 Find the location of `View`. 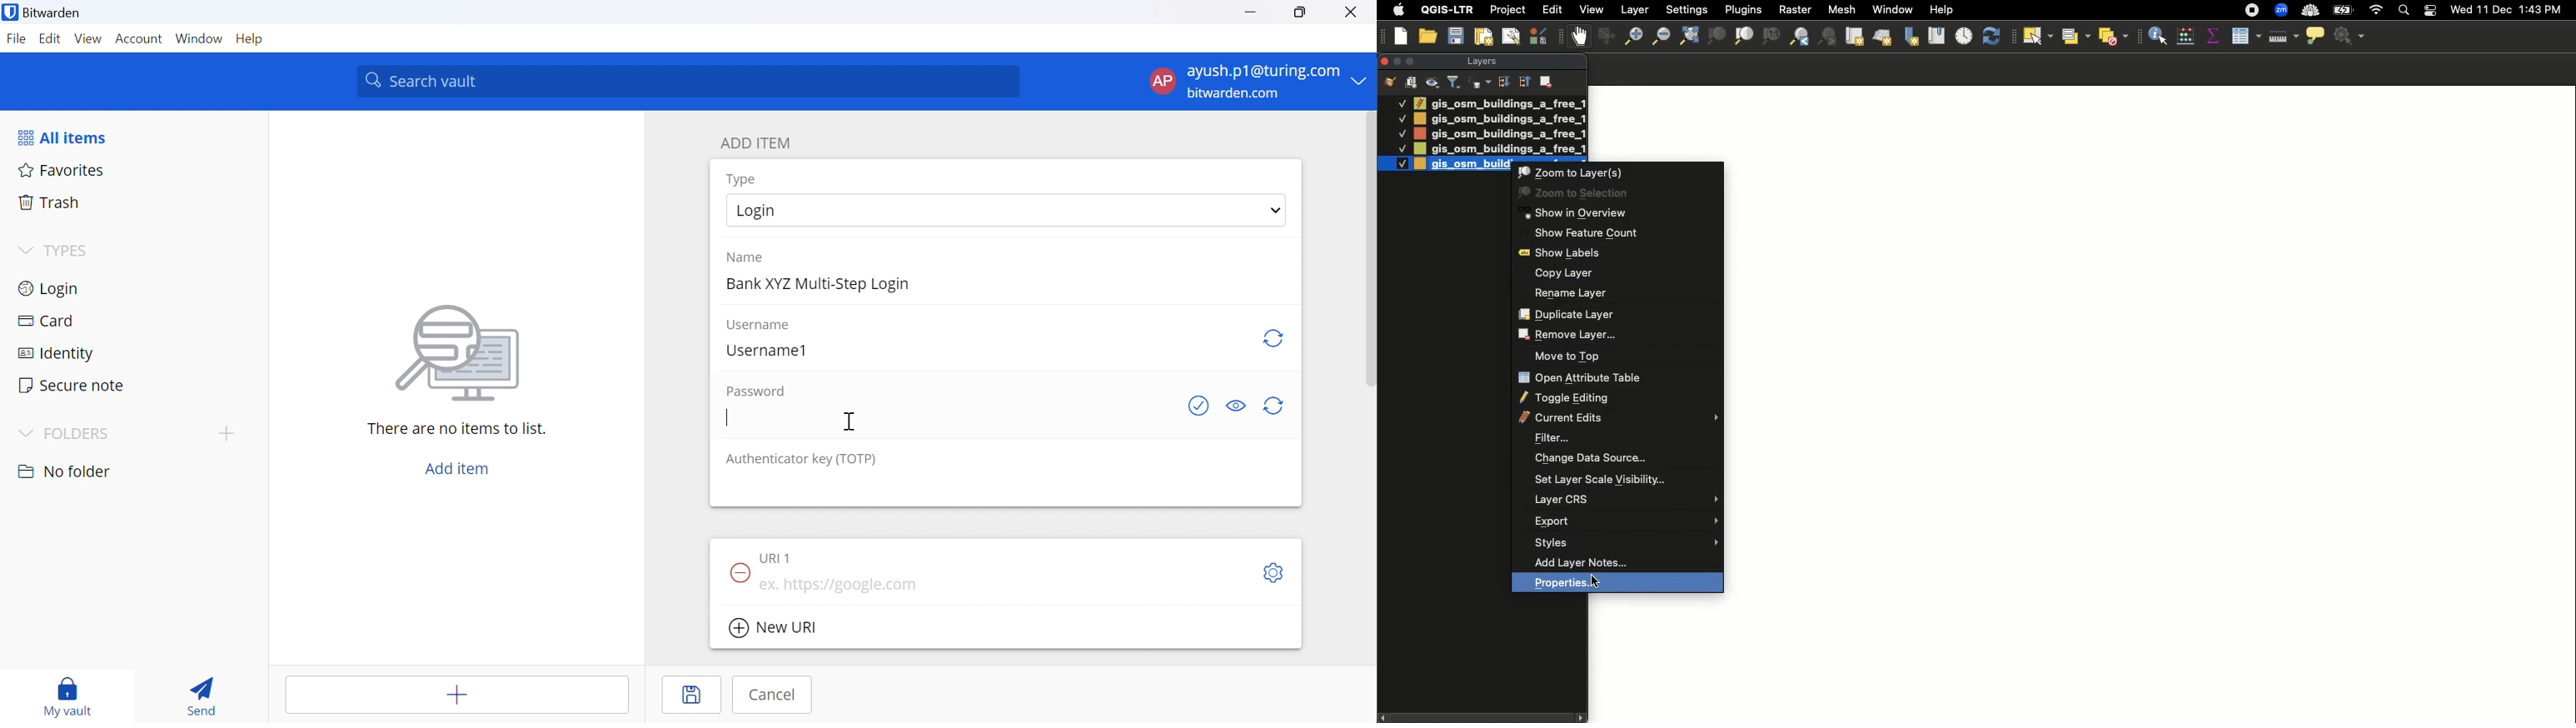

View is located at coordinates (87, 38).